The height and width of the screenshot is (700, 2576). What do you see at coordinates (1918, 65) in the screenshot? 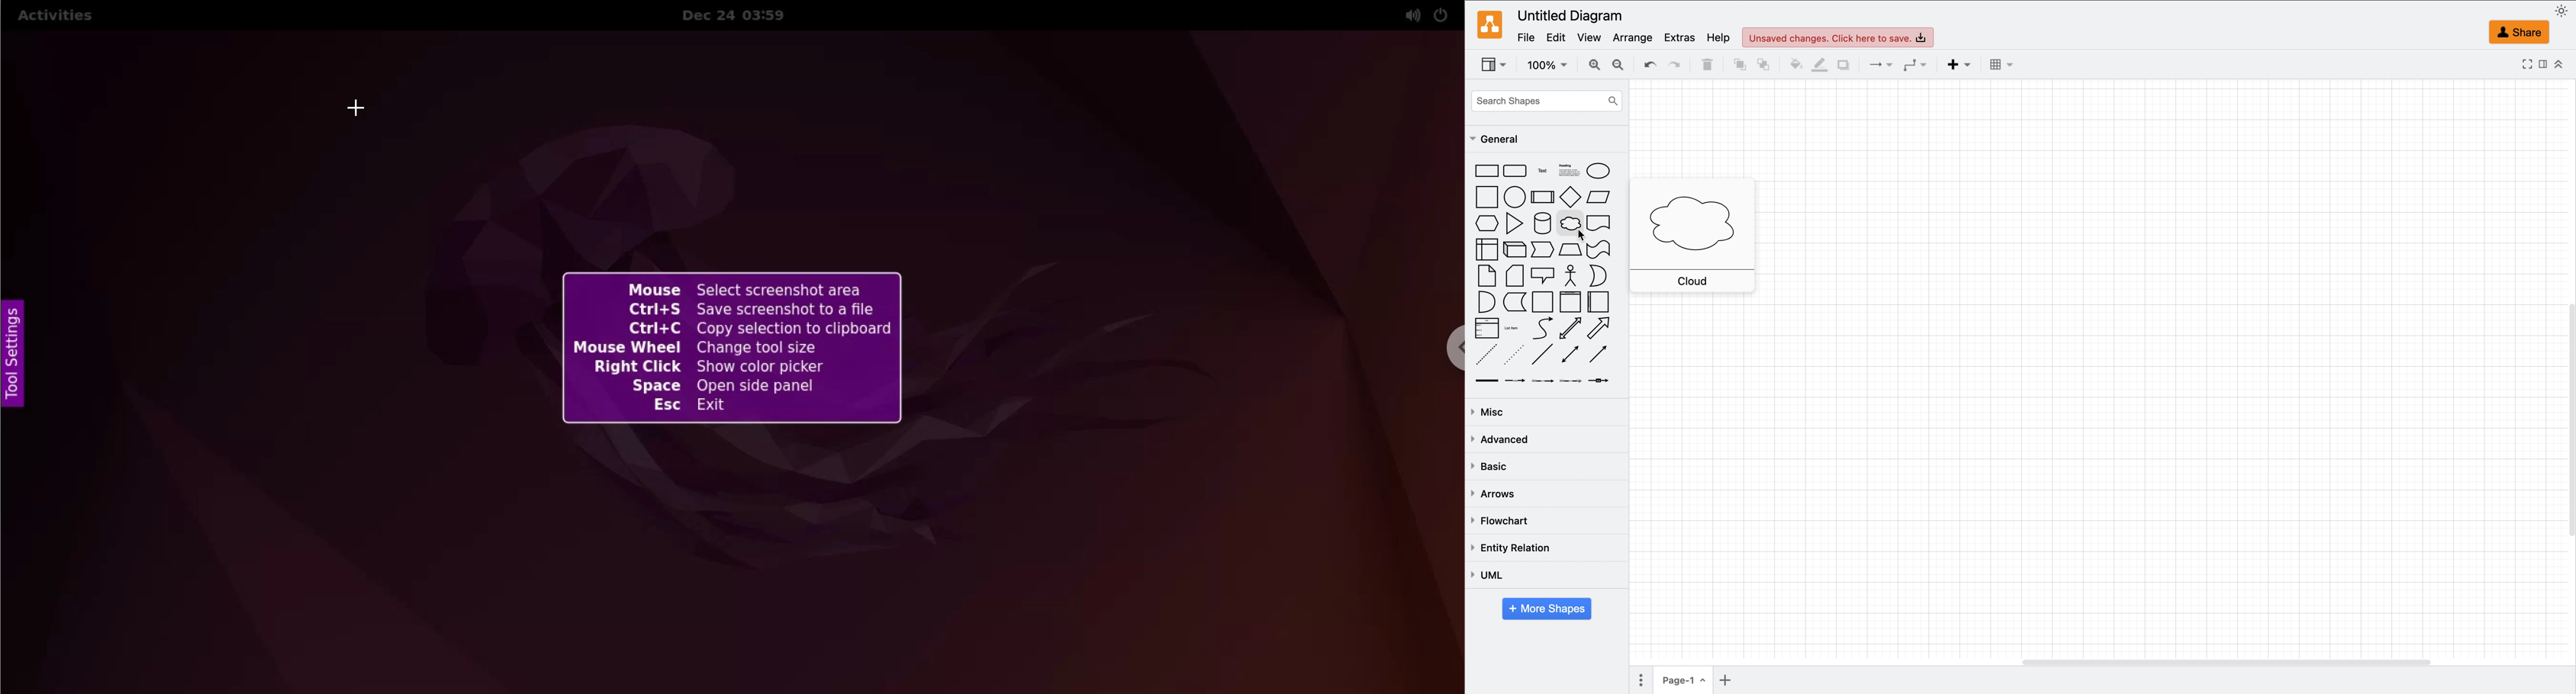
I see `waypoints` at bounding box center [1918, 65].